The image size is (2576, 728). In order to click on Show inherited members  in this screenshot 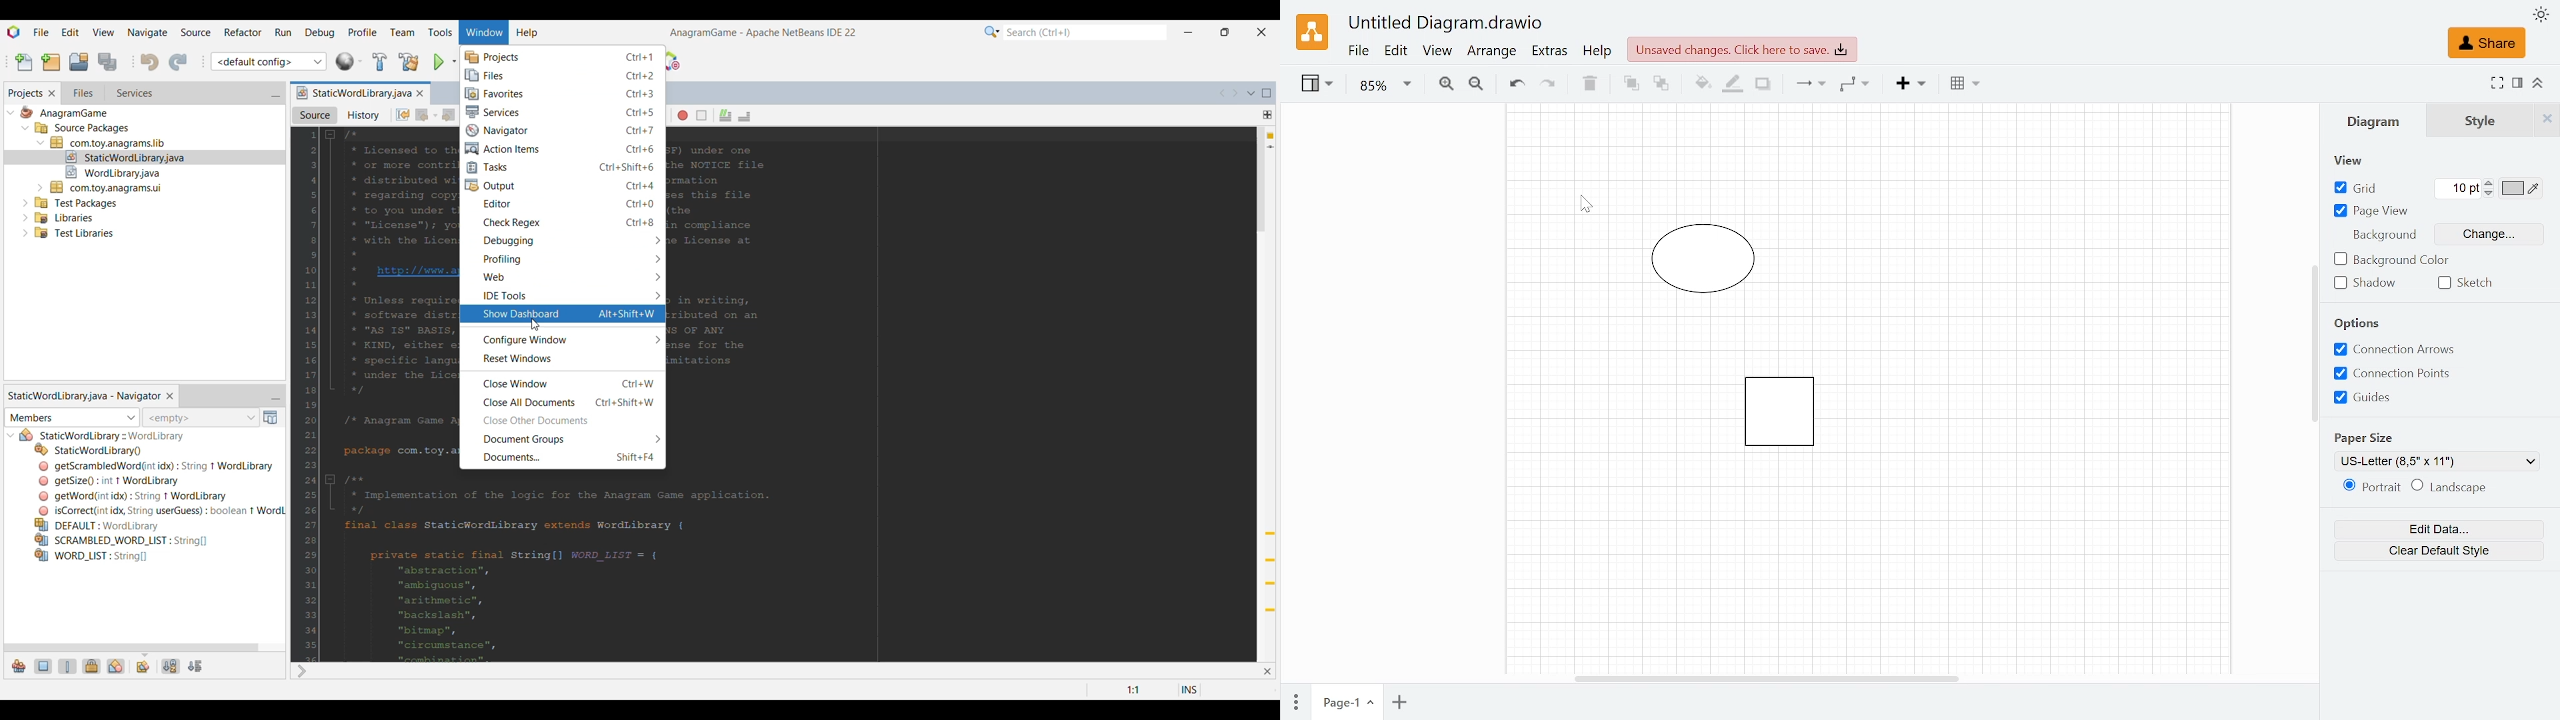, I will do `click(19, 667)`.